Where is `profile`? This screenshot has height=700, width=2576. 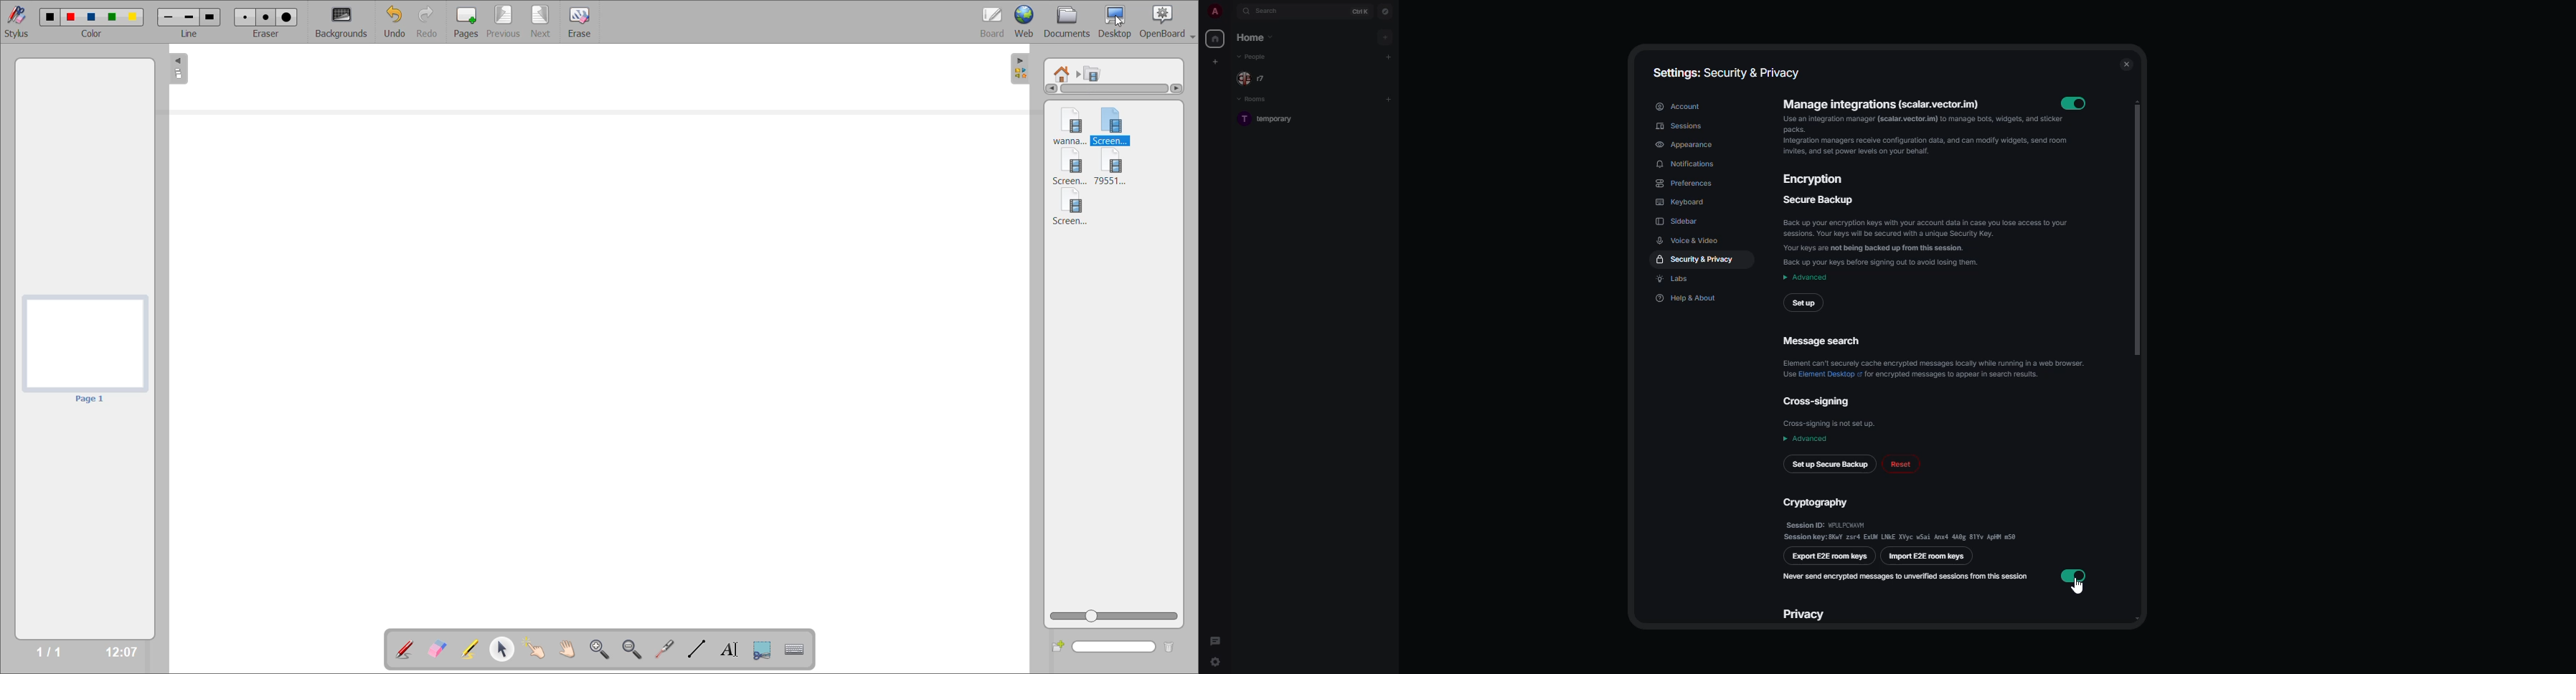 profile is located at coordinates (1212, 11).